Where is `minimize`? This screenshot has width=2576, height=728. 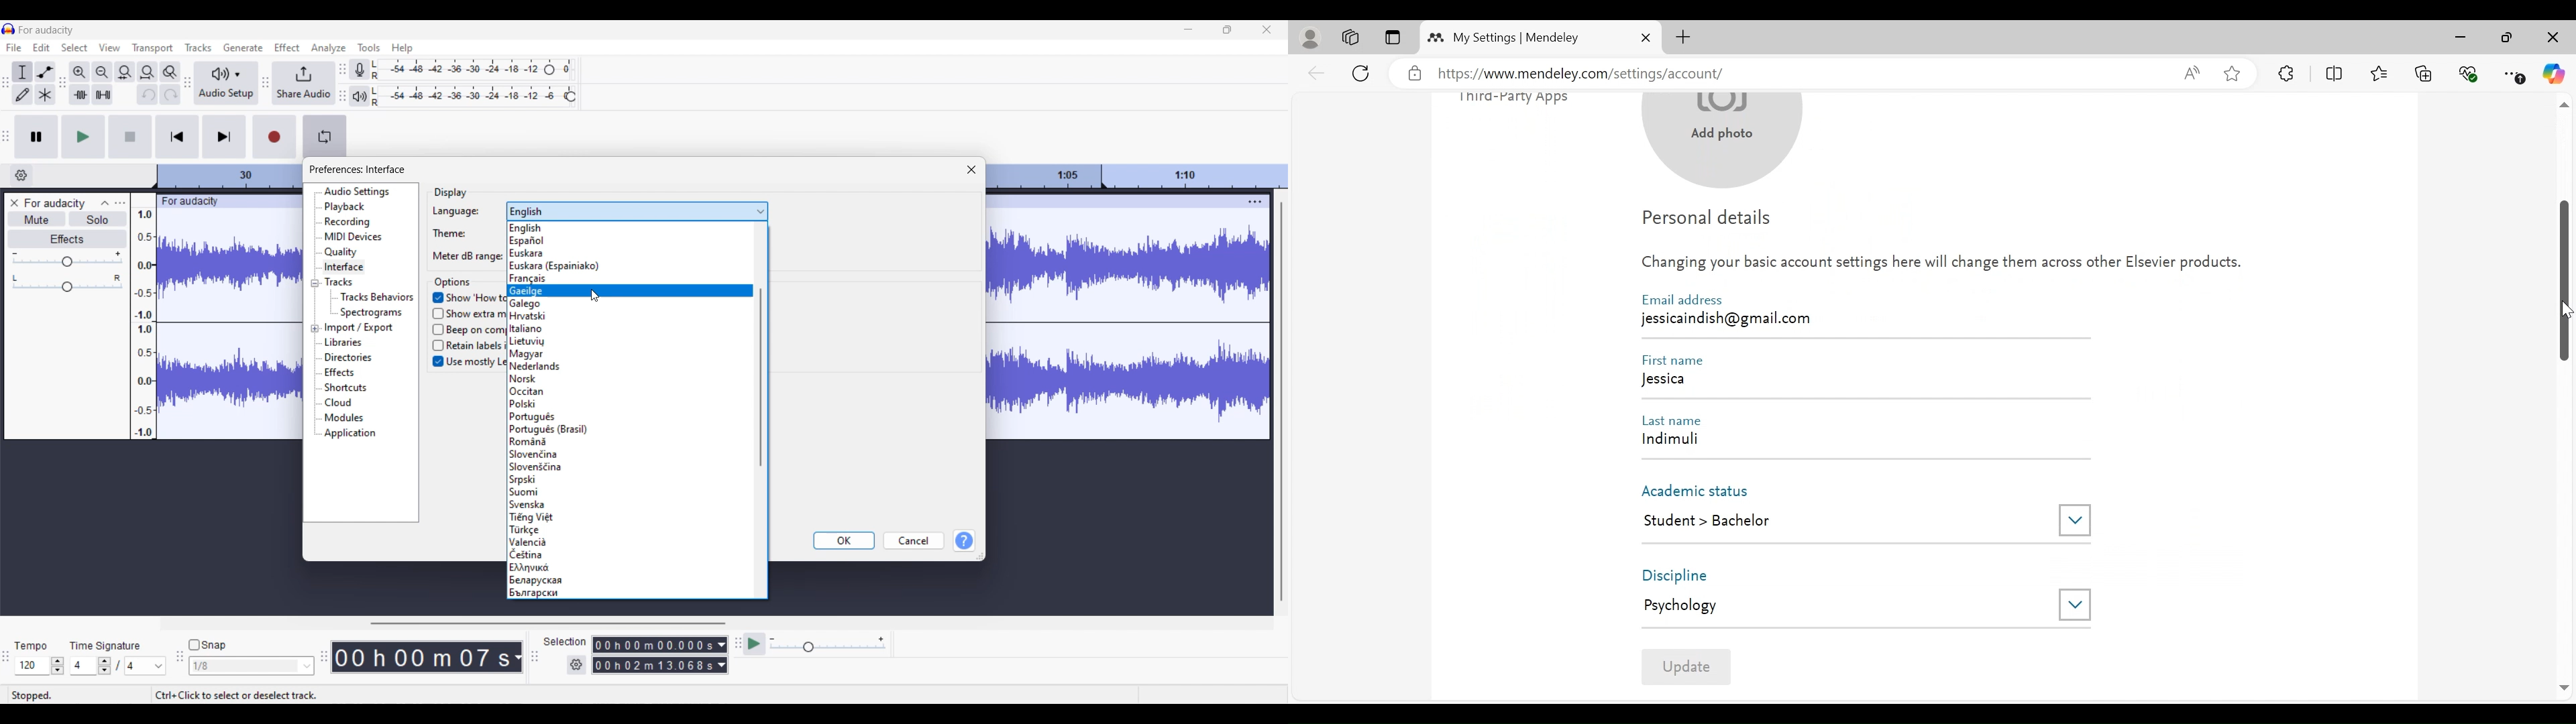 minimize is located at coordinates (2464, 38).